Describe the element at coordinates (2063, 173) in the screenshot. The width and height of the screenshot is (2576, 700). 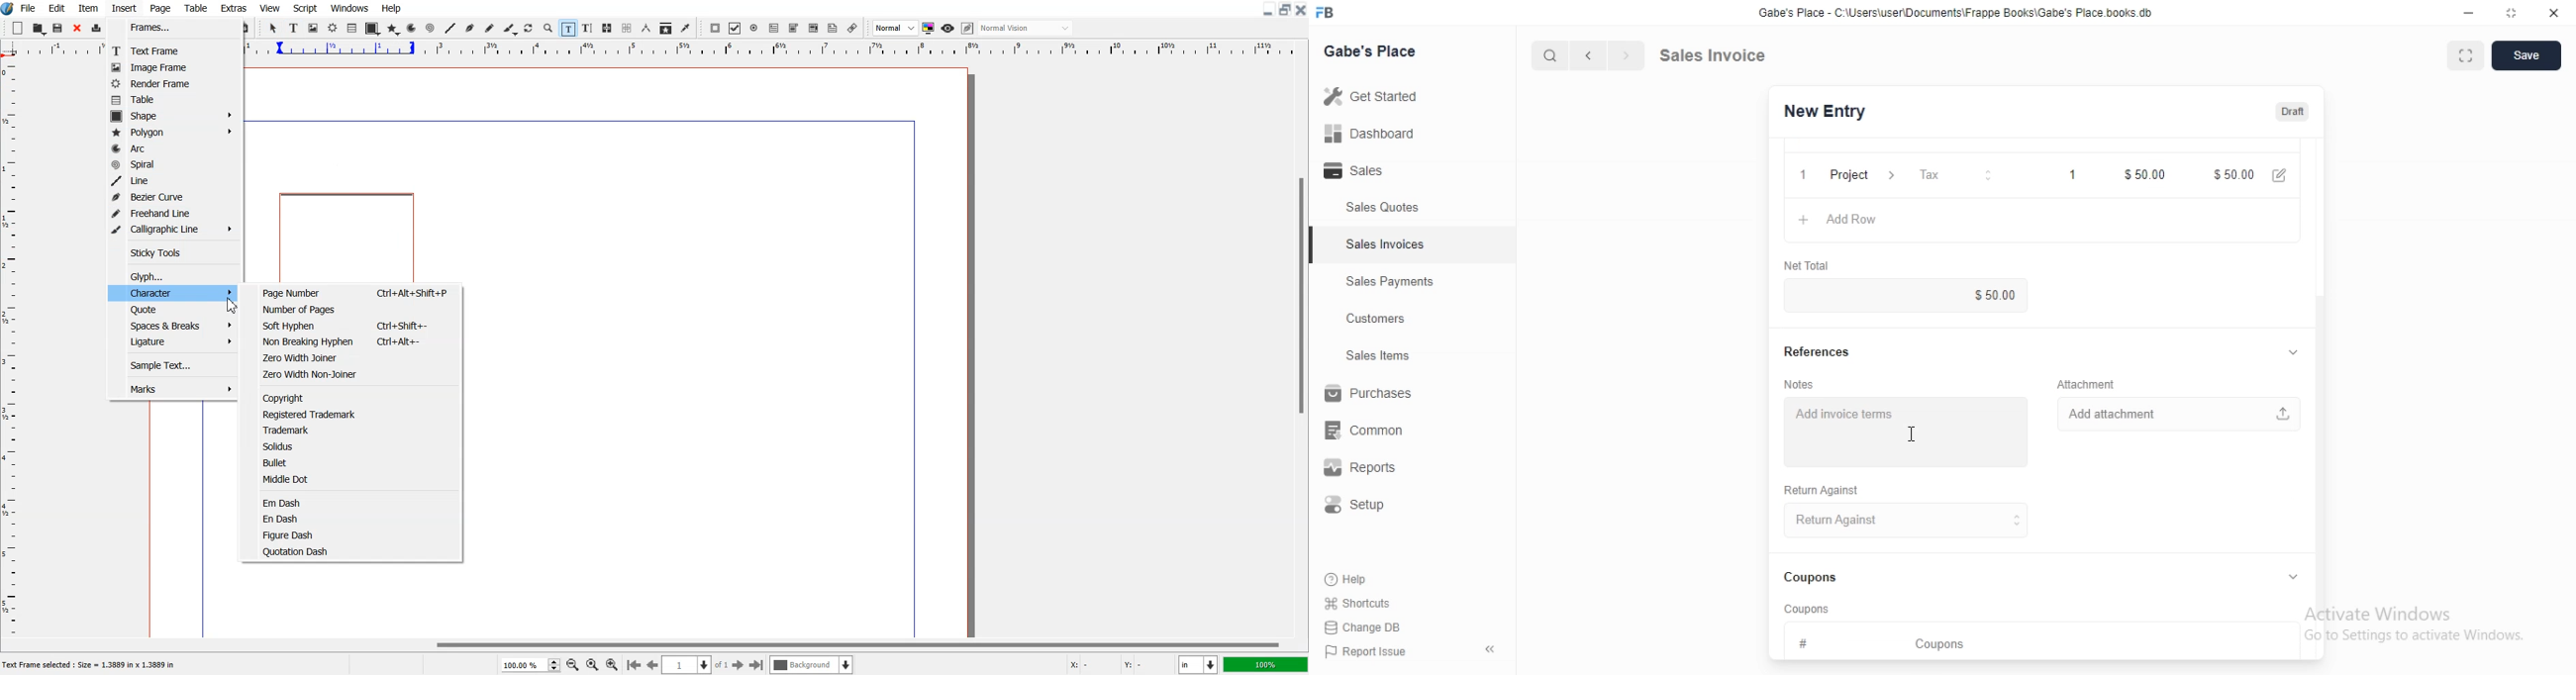
I see `1` at that location.